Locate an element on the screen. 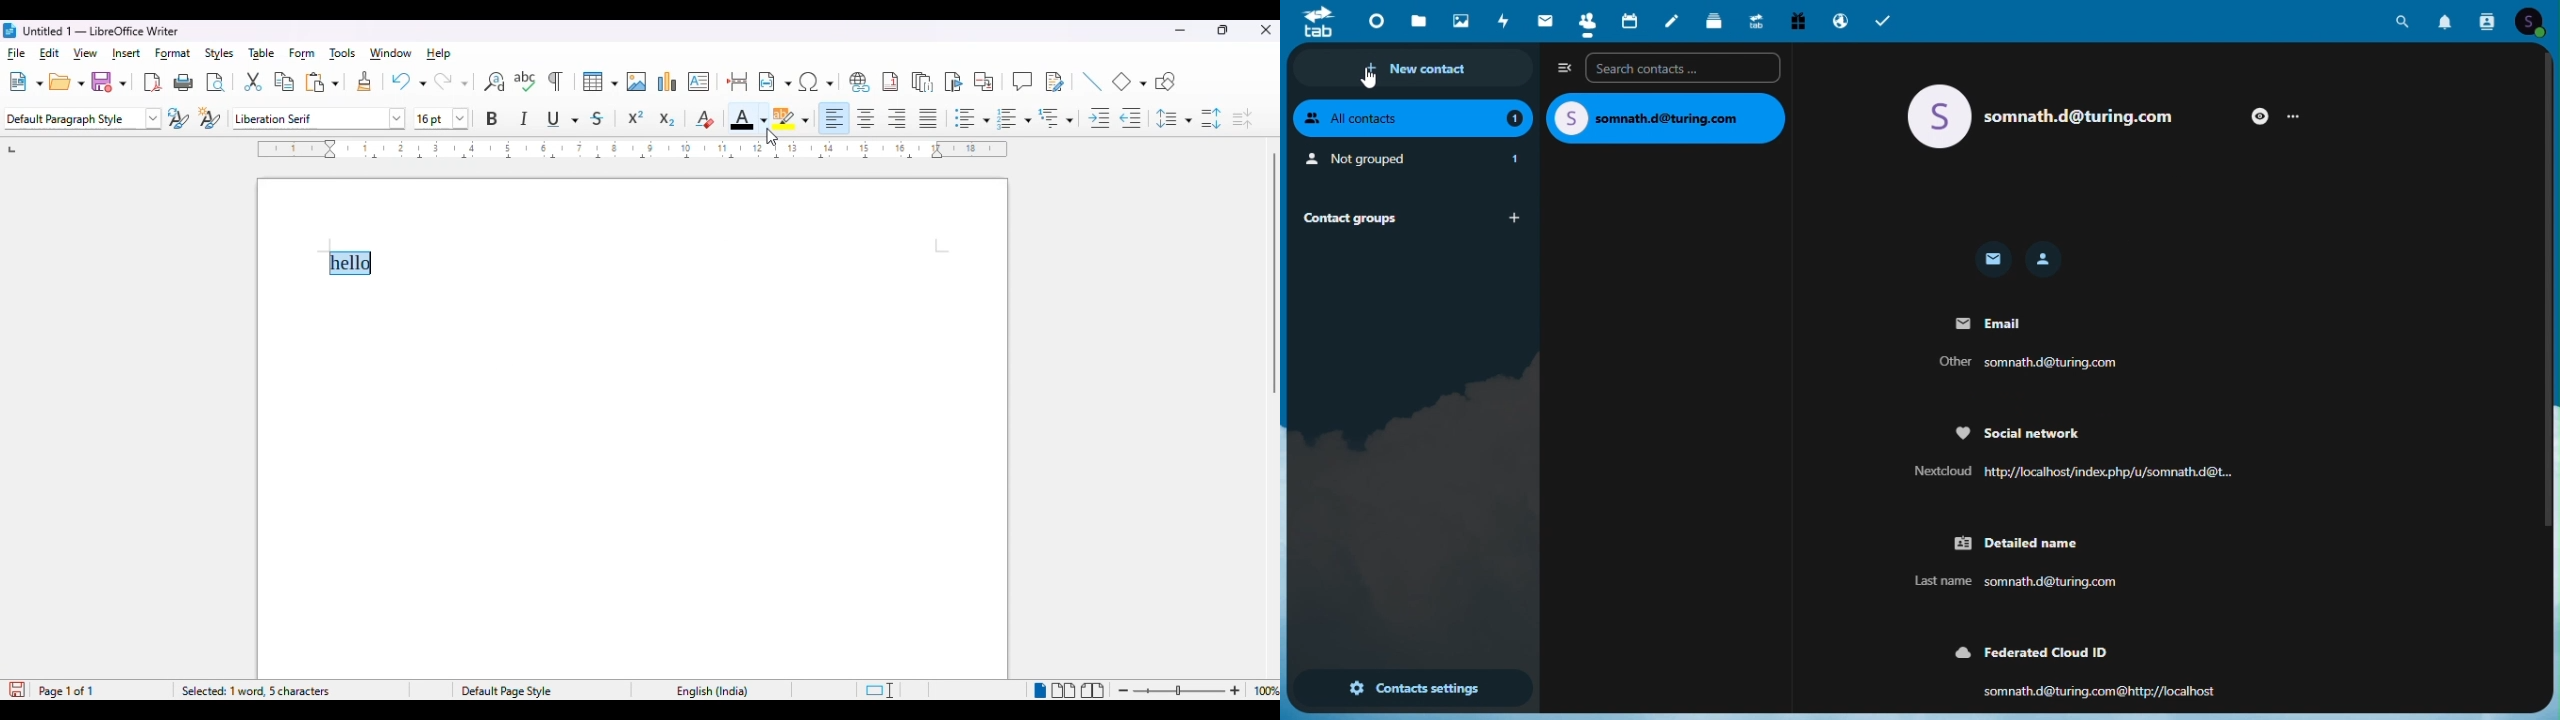  file is located at coordinates (15, 53).